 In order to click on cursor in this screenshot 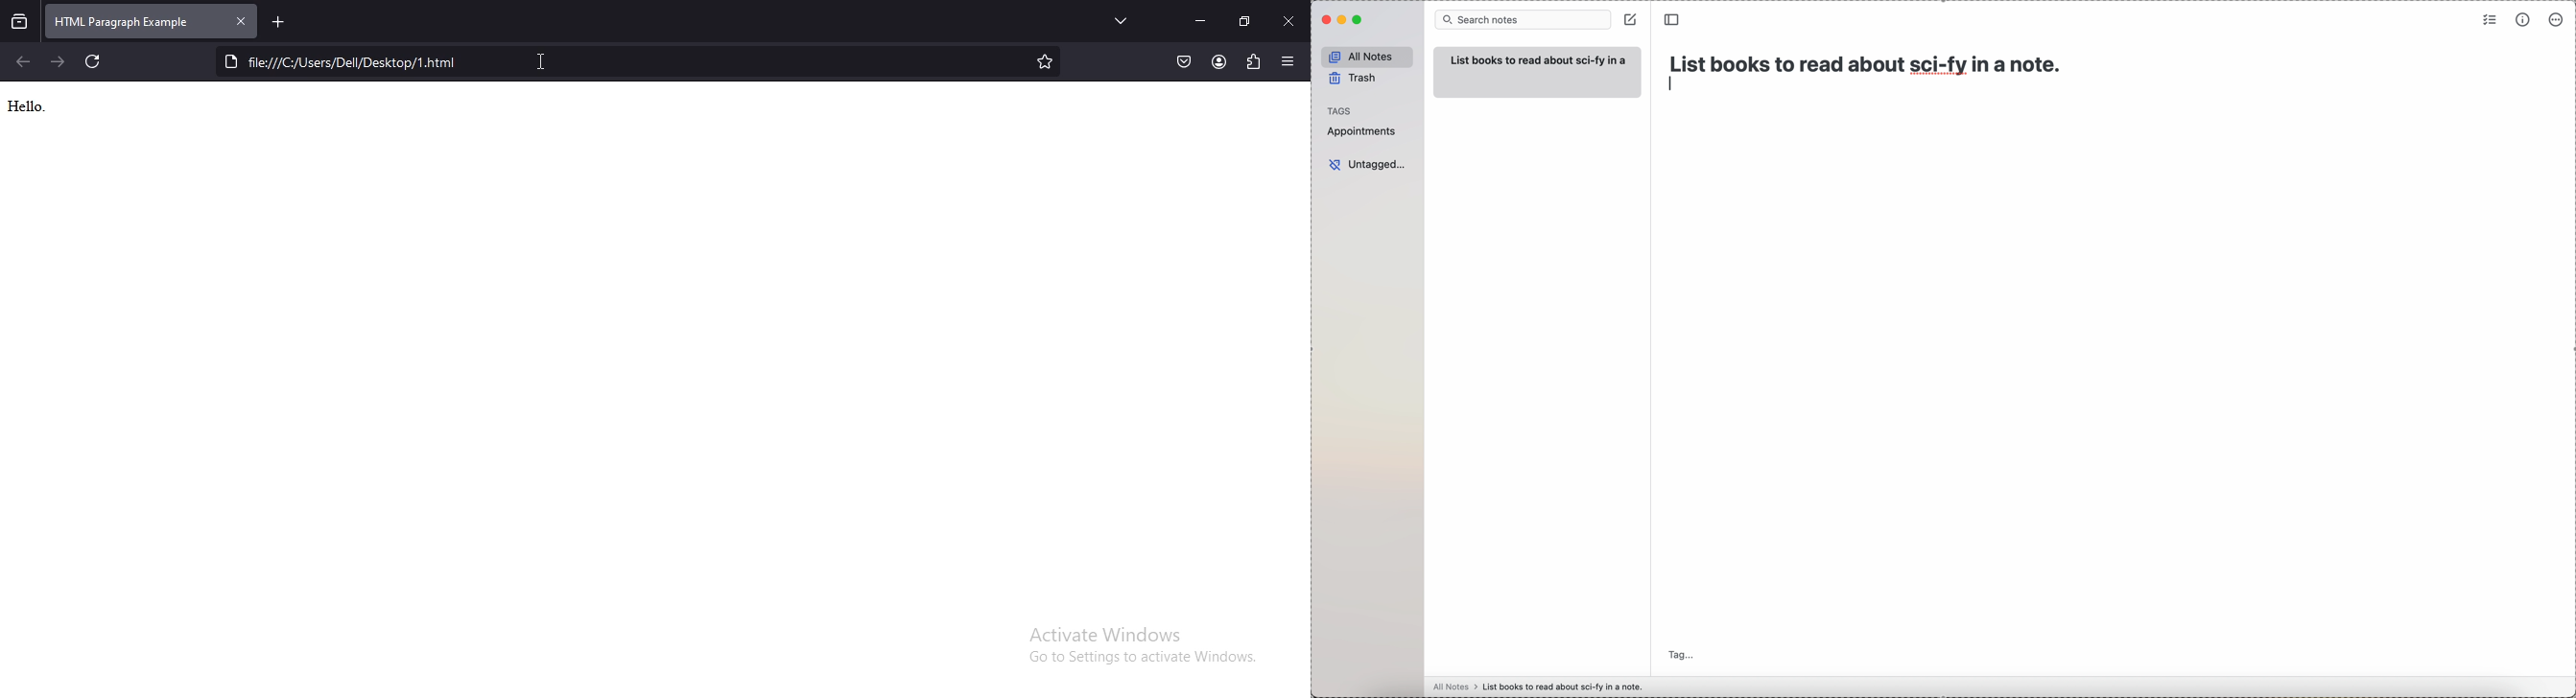, I will do `click(543, 62)`.